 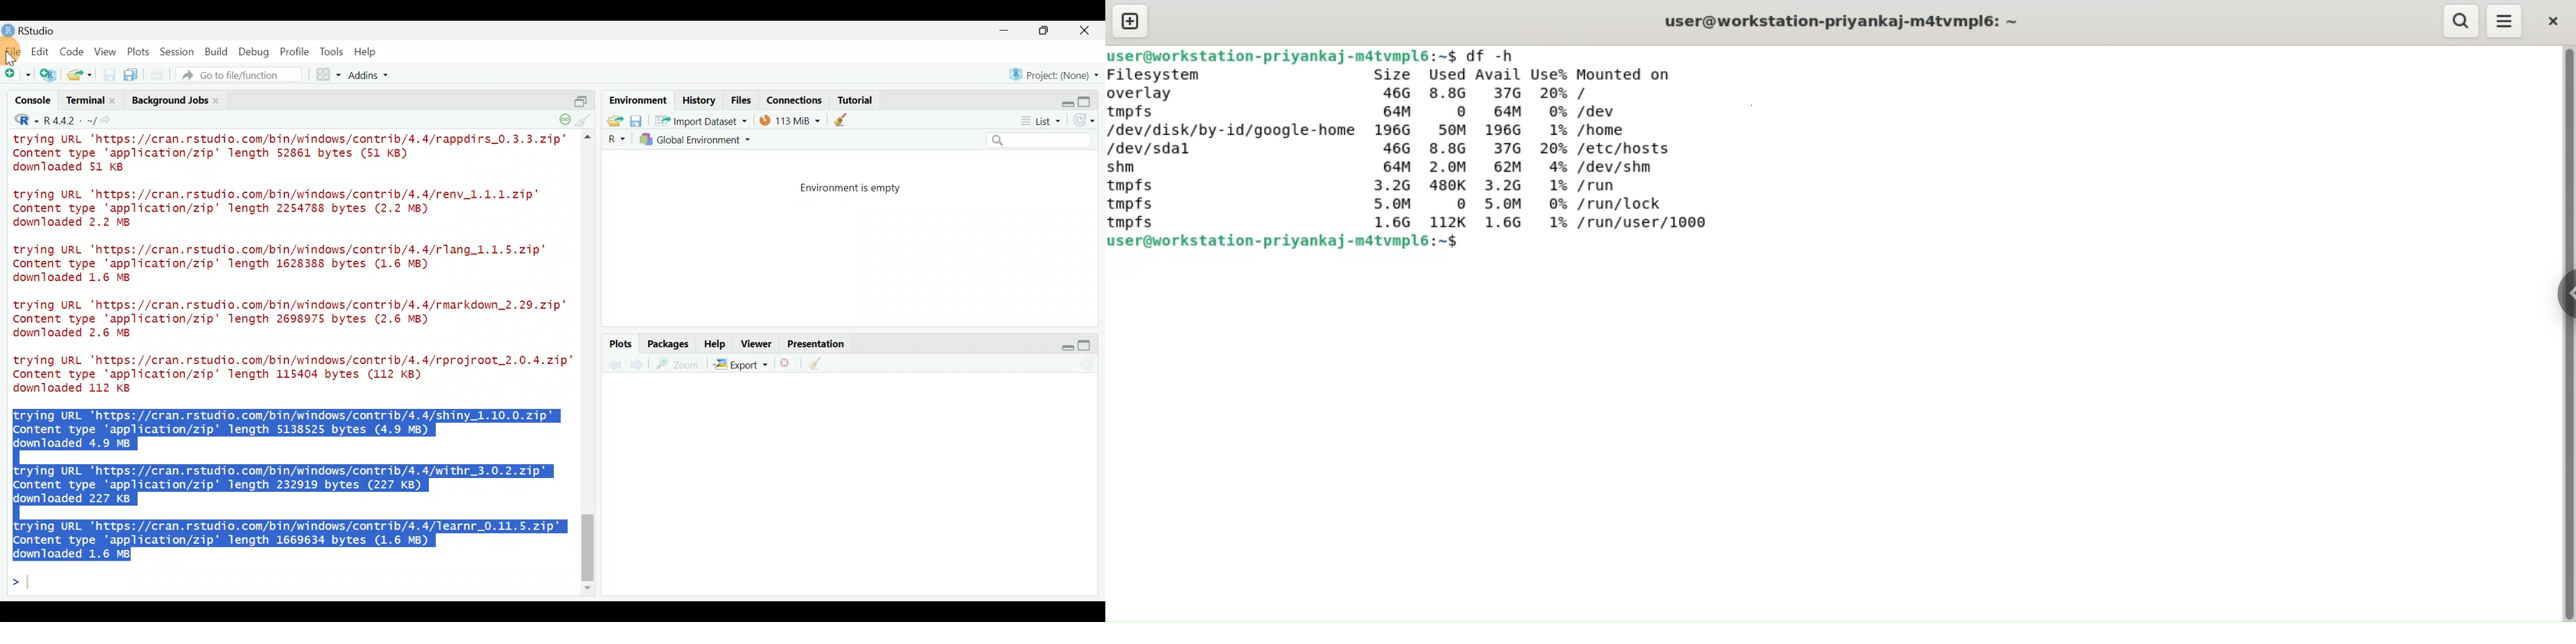 What do you see at coordinates (615, 139) in the screenshot?
I see `R` at bounding box center [615, 139].